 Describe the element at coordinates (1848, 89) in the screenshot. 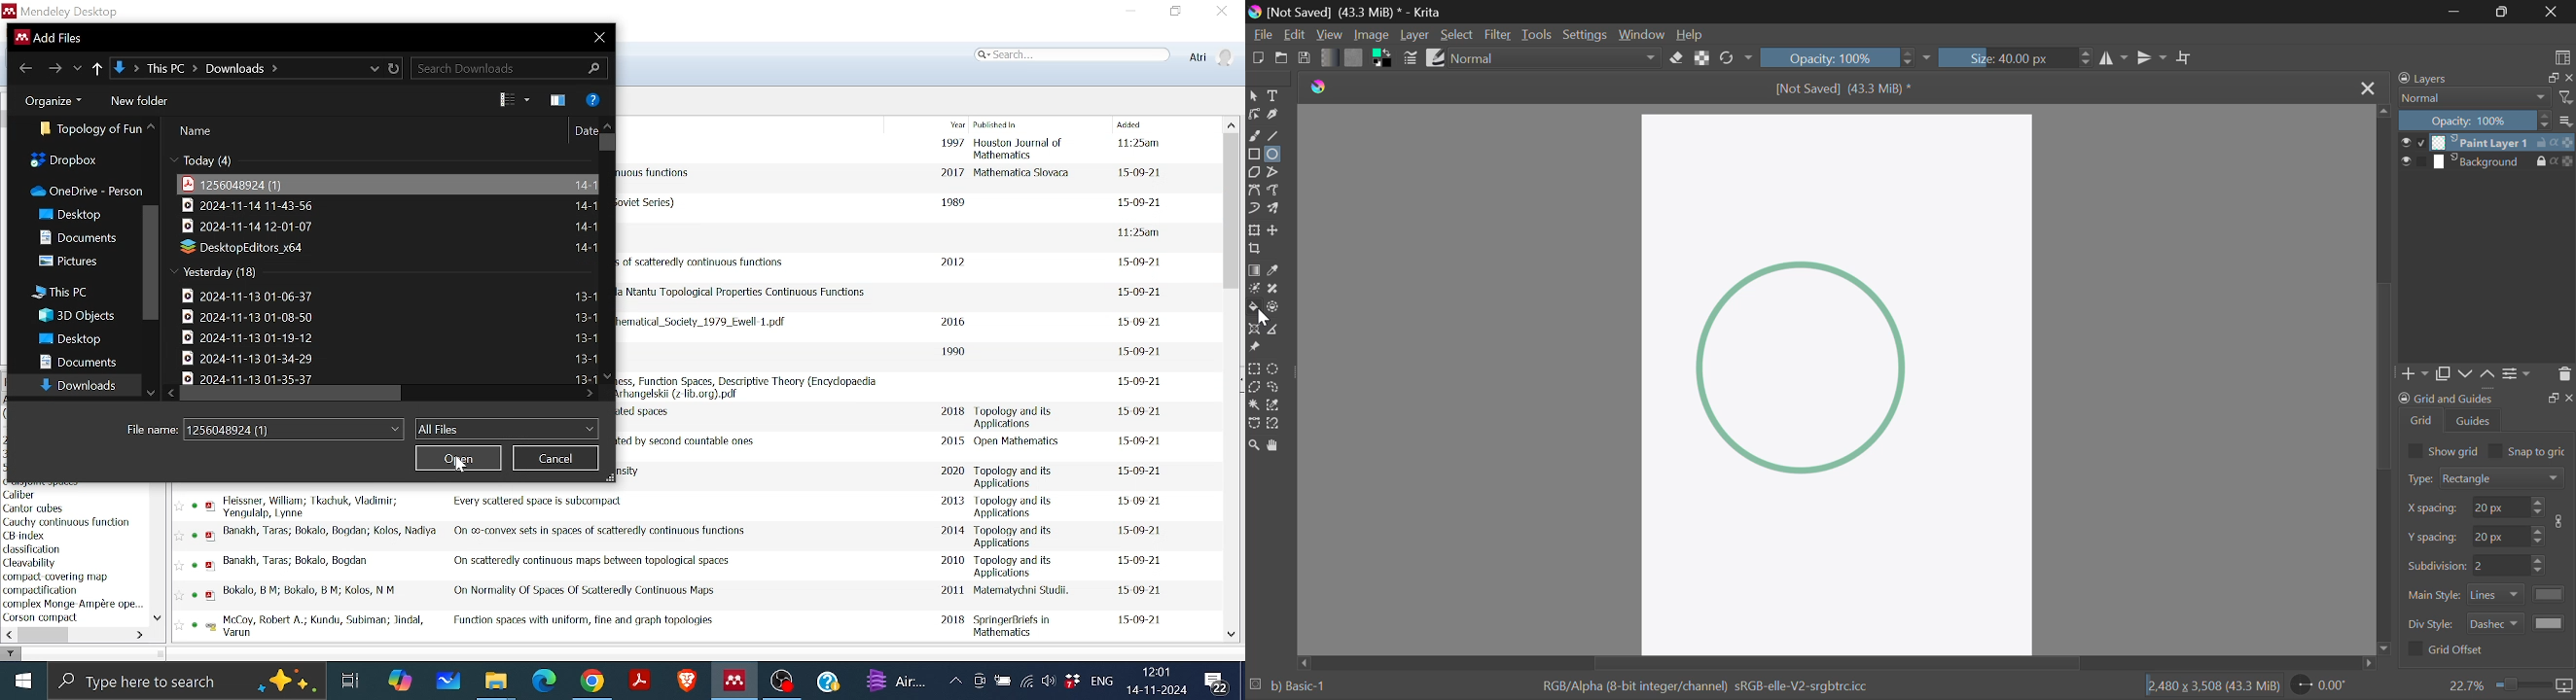

I see `File Name & Size` at that location.